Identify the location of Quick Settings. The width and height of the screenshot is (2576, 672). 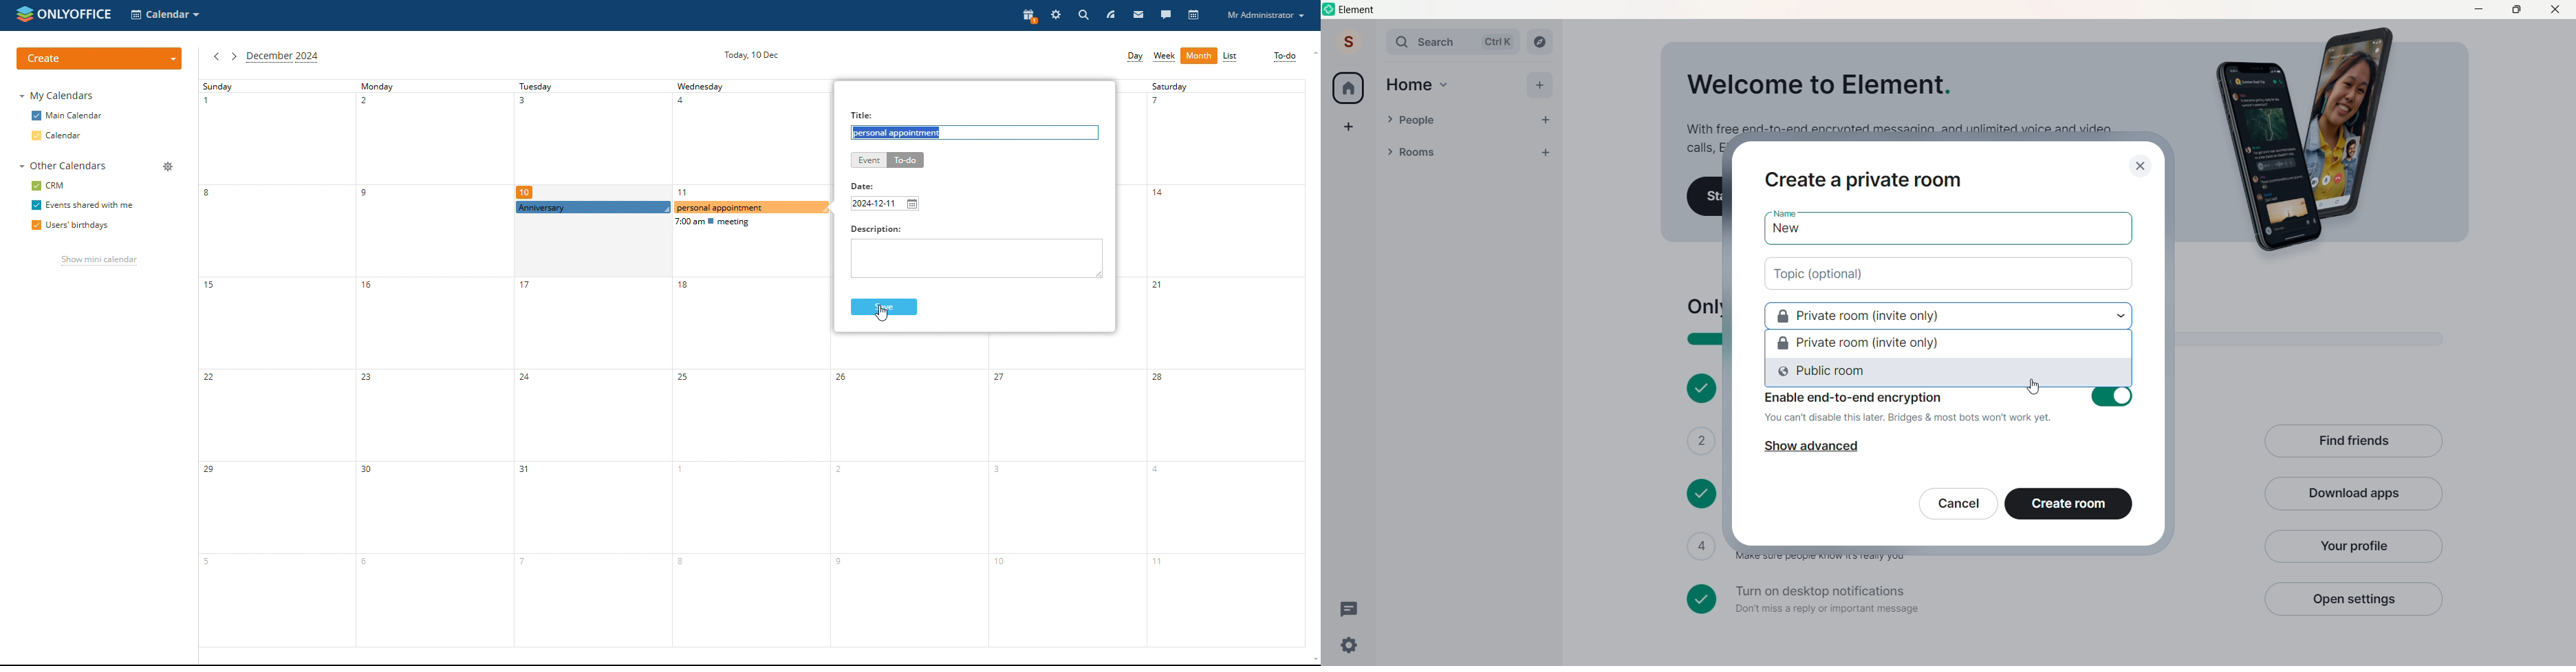
(1349, 645).